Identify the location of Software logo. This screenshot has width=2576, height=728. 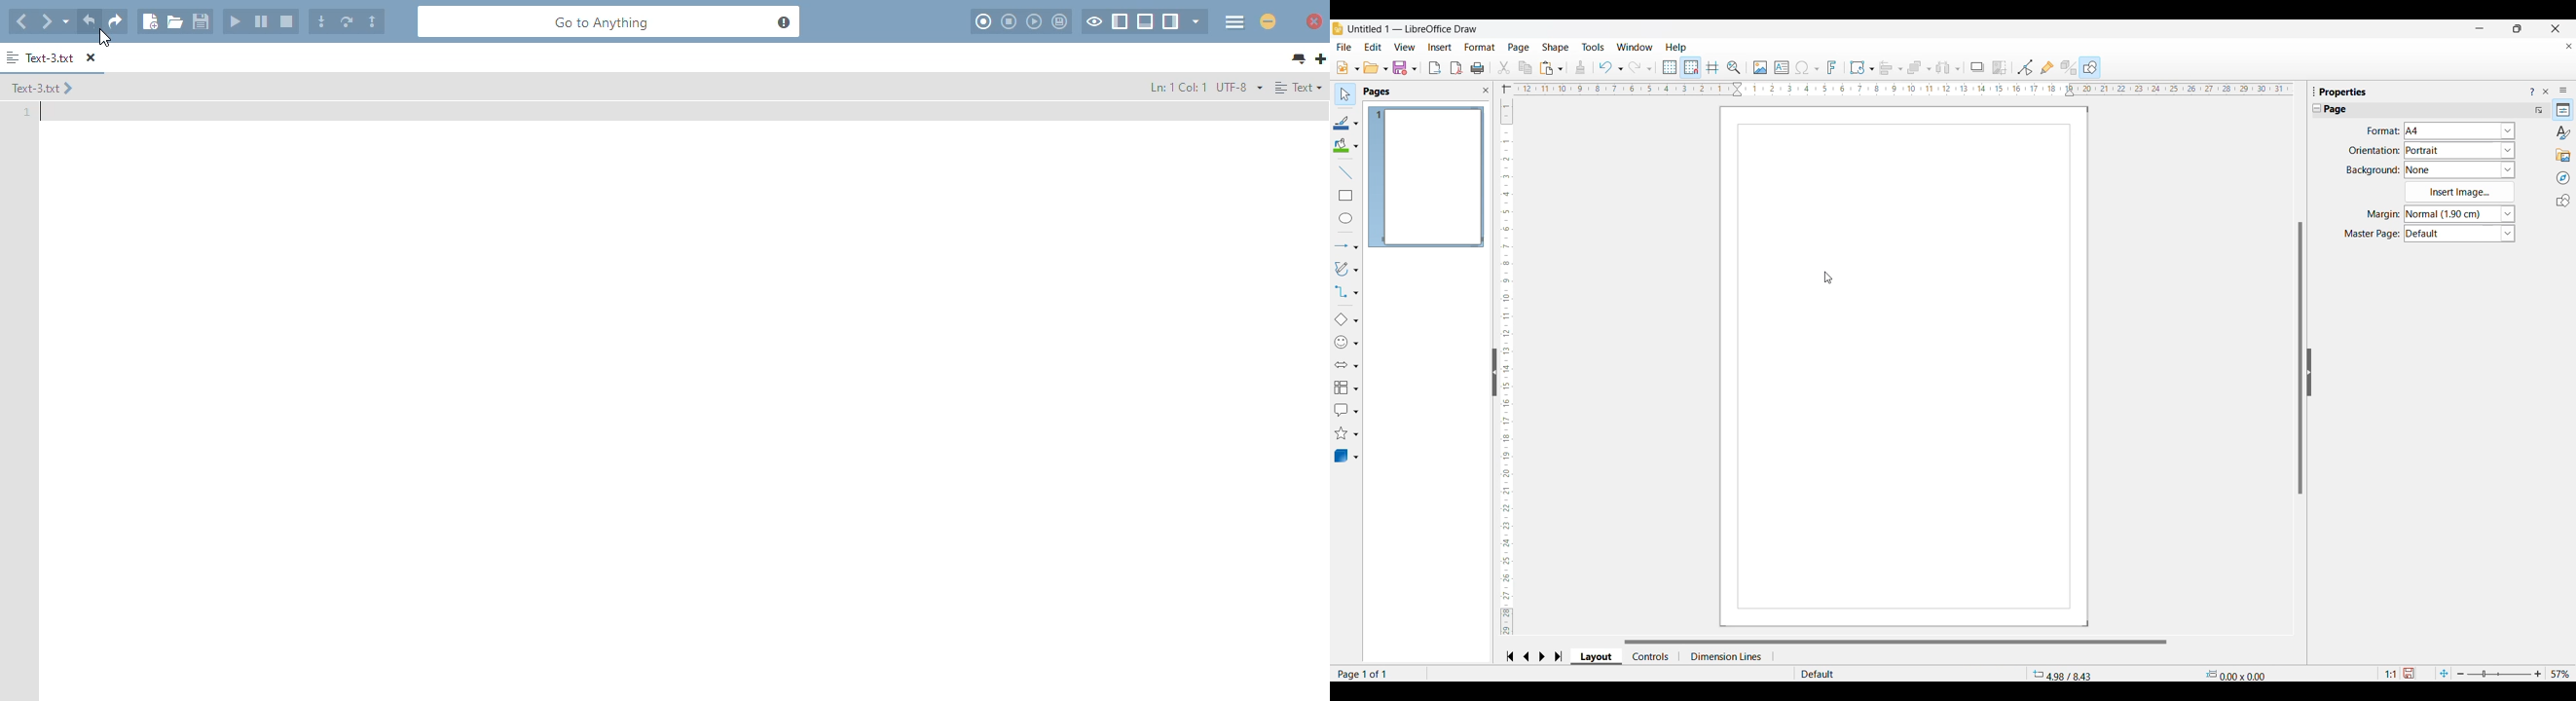
(1338, 29).